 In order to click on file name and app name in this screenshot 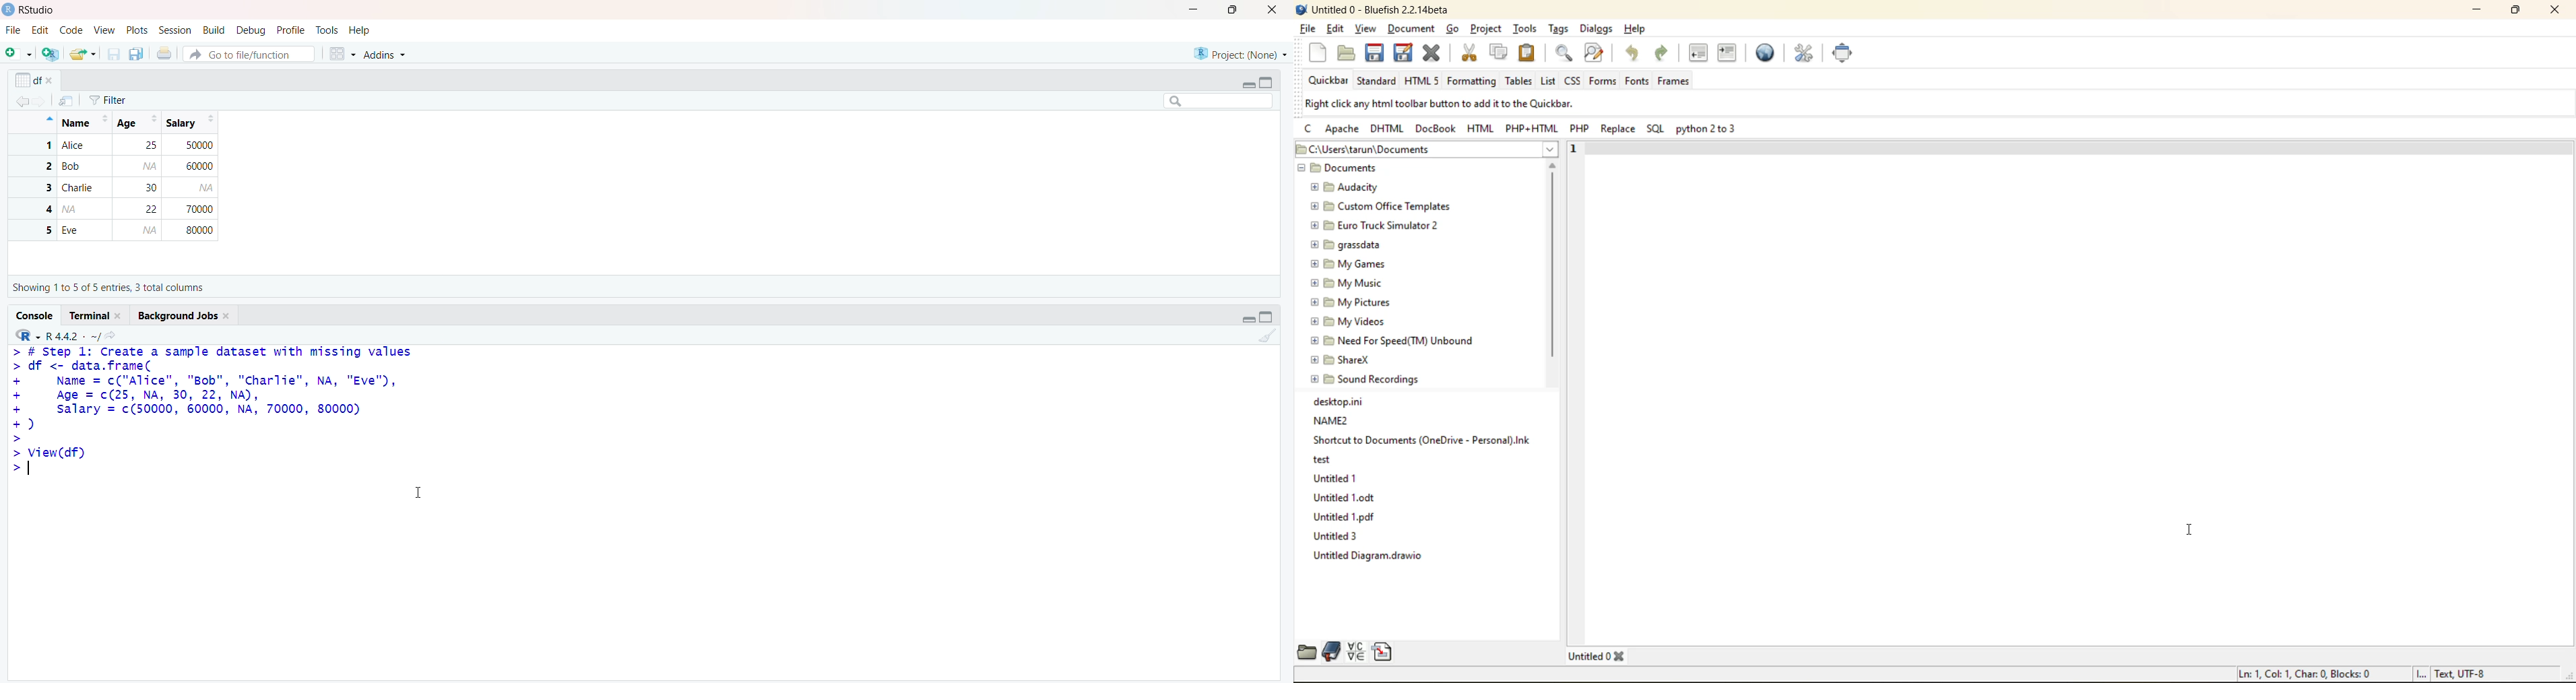, I will do `click(1382, 9)`.